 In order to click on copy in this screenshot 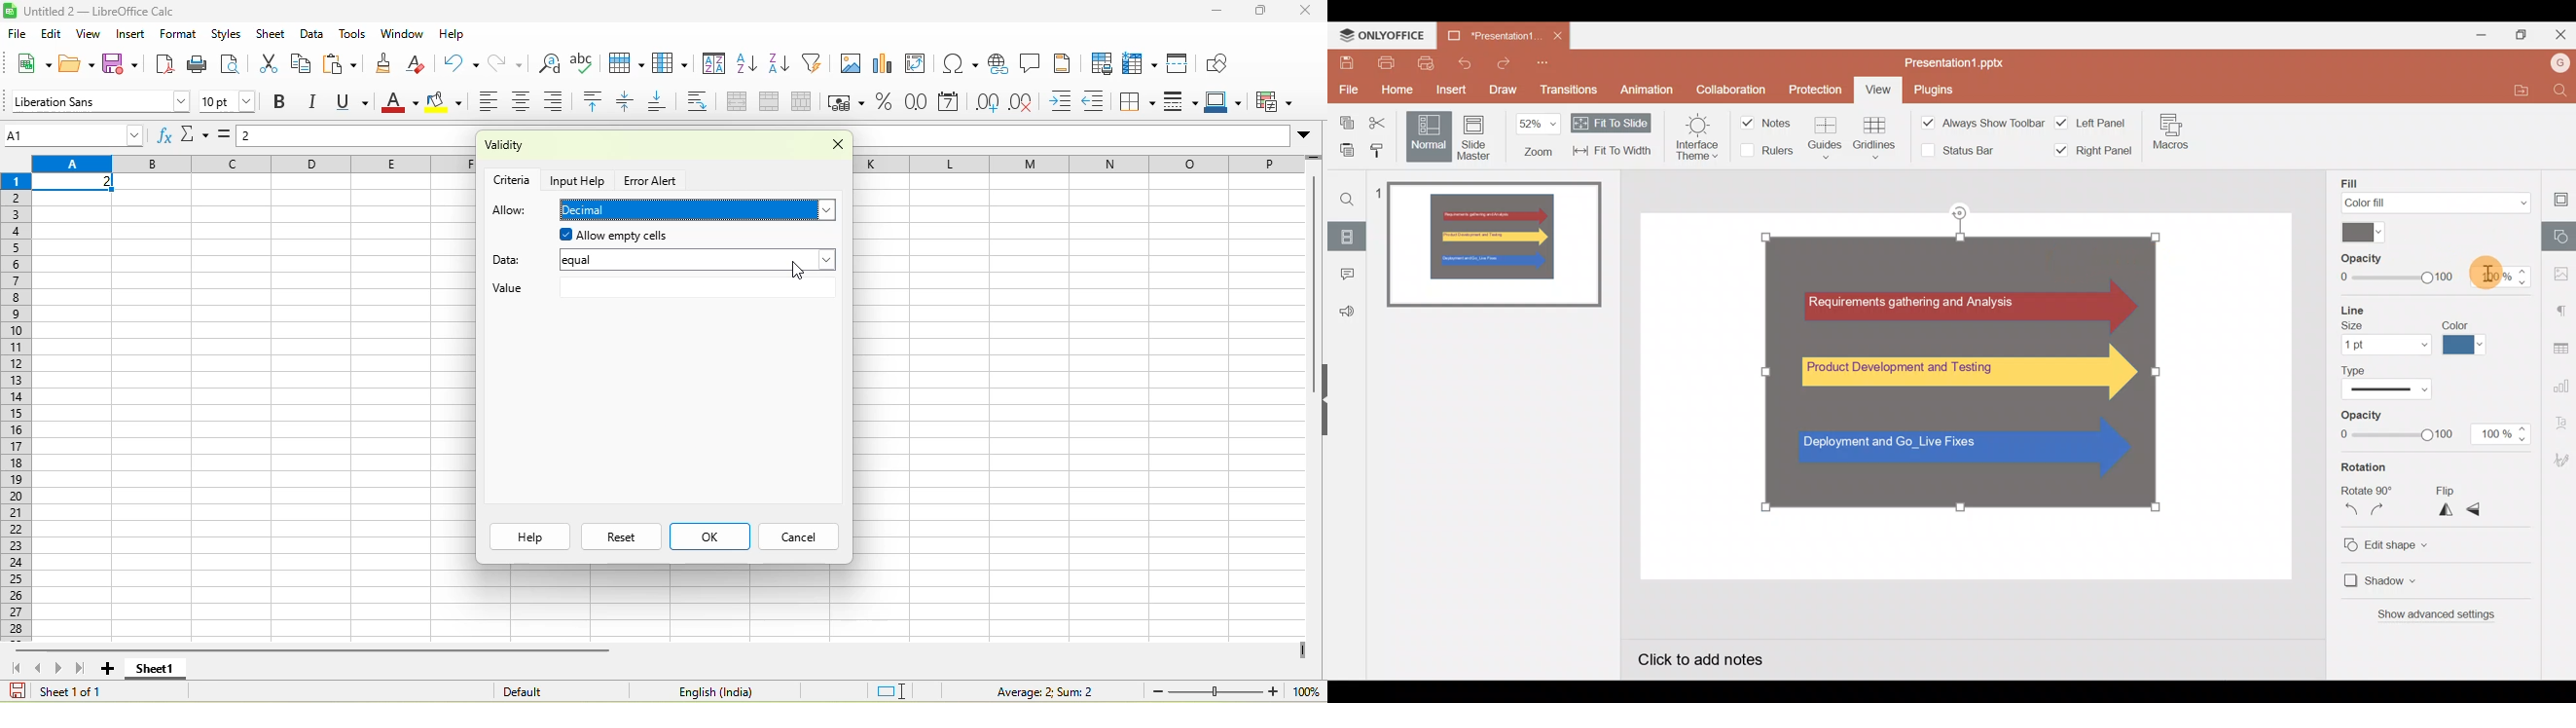, I will do `click(302, 63)`.